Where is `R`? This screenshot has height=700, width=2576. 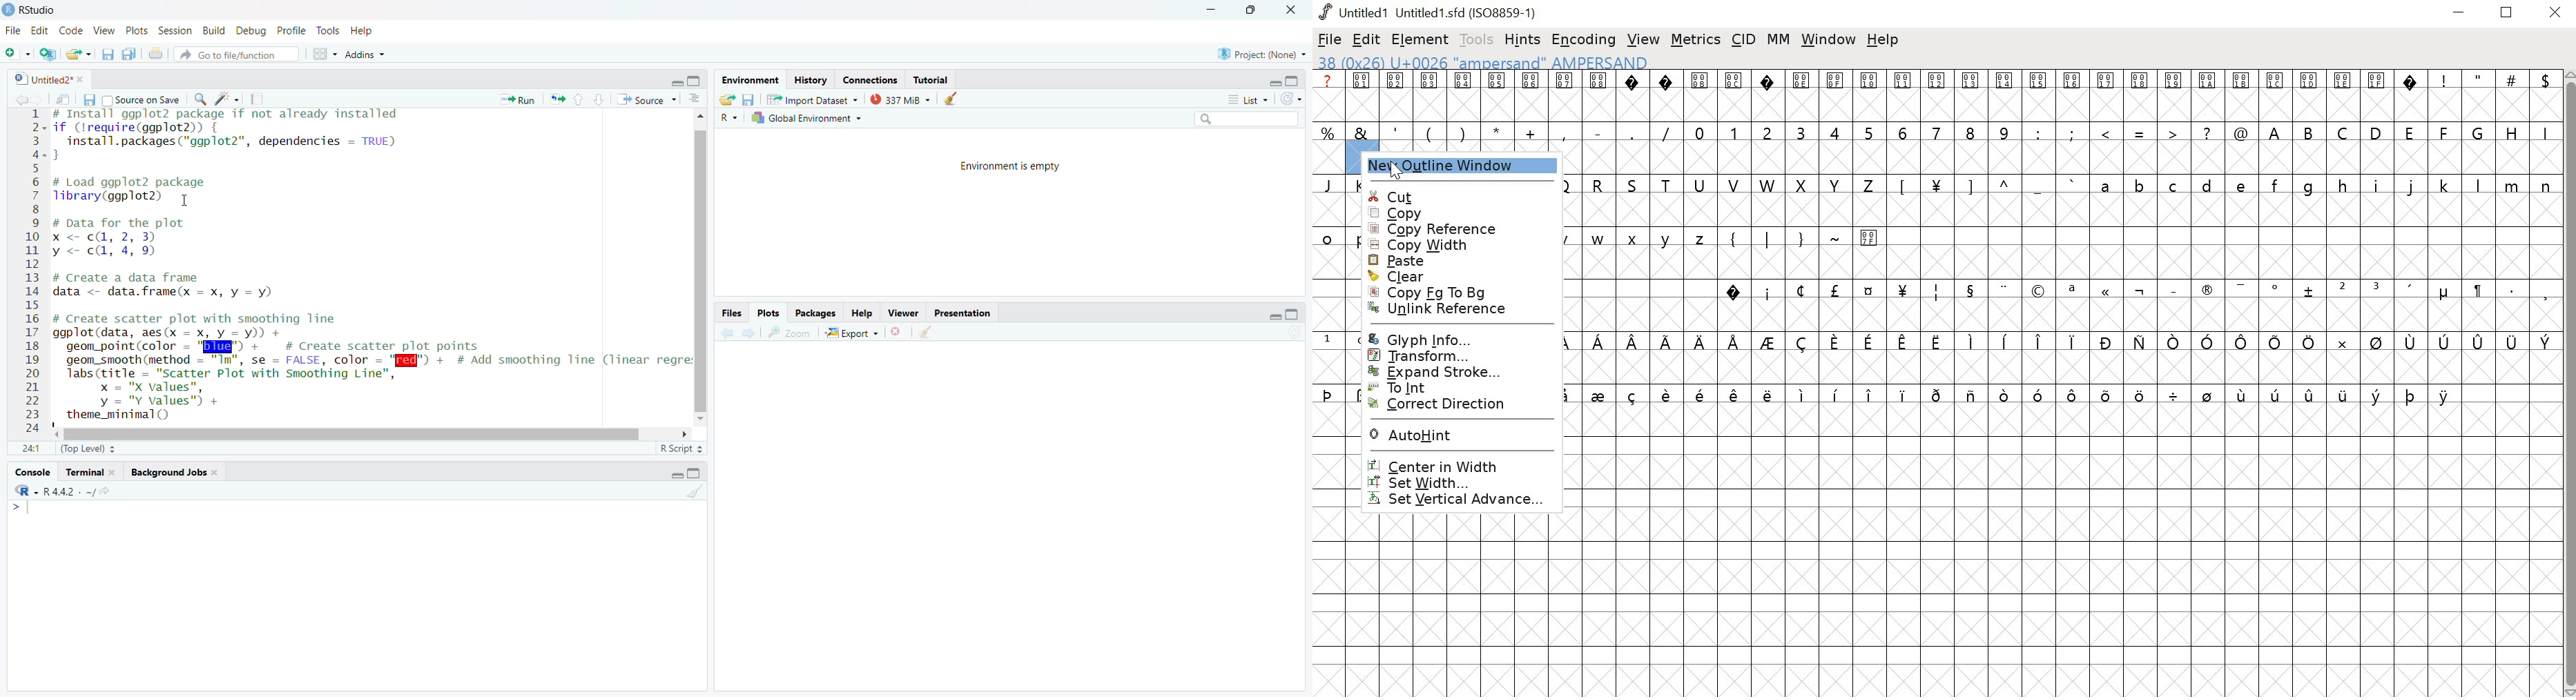 R is located at coordinates (727, 118).